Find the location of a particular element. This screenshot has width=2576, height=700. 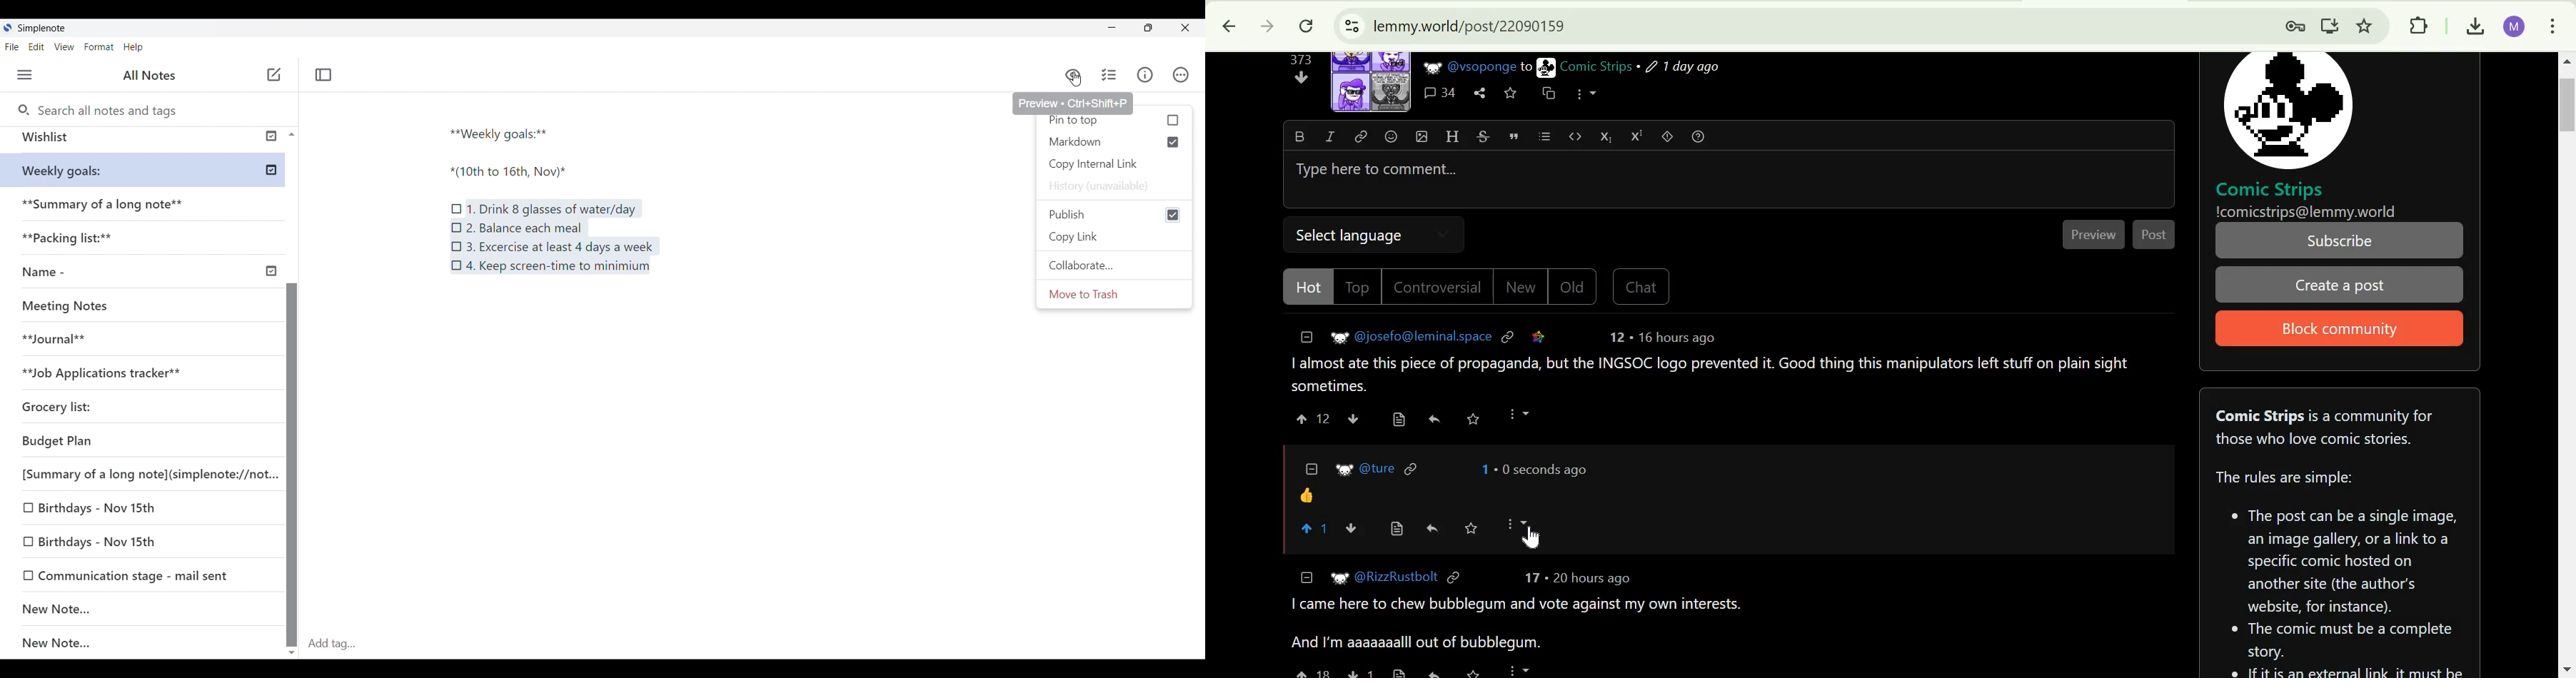

Downloads is located at coordinates (2472, 25).